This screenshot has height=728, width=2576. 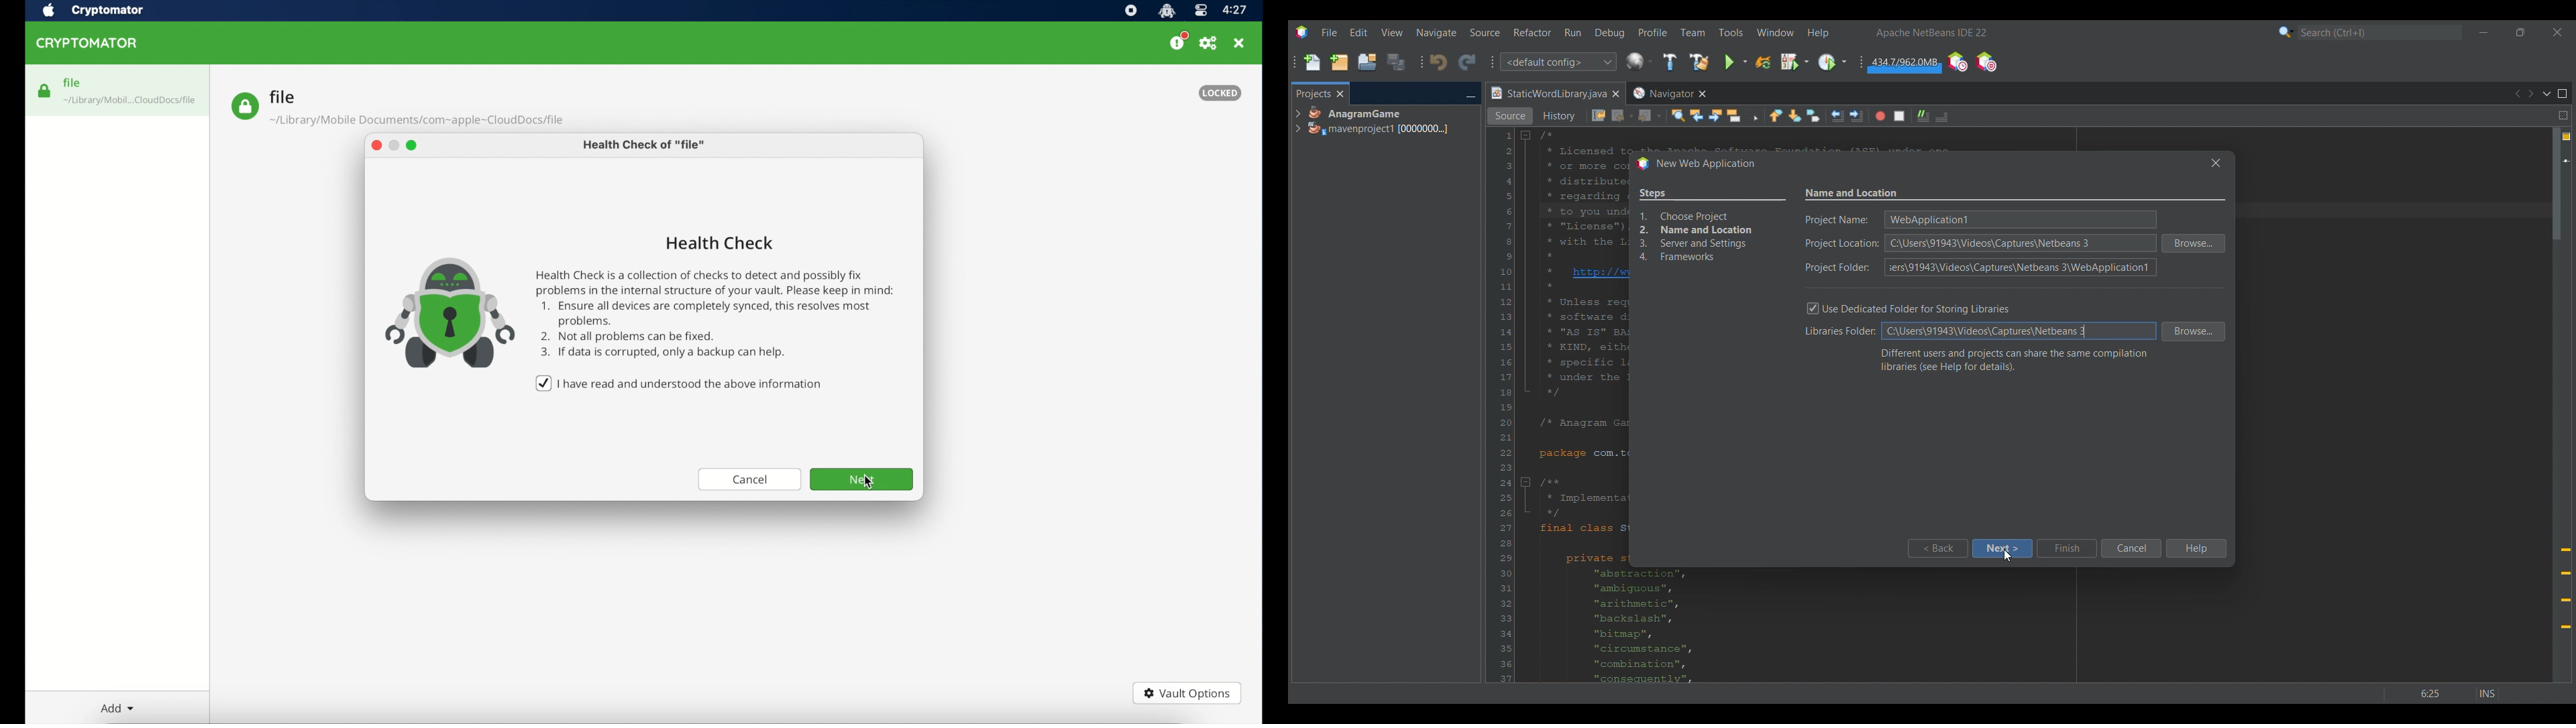 I want to click on maximize, so click(x=415, y=147).